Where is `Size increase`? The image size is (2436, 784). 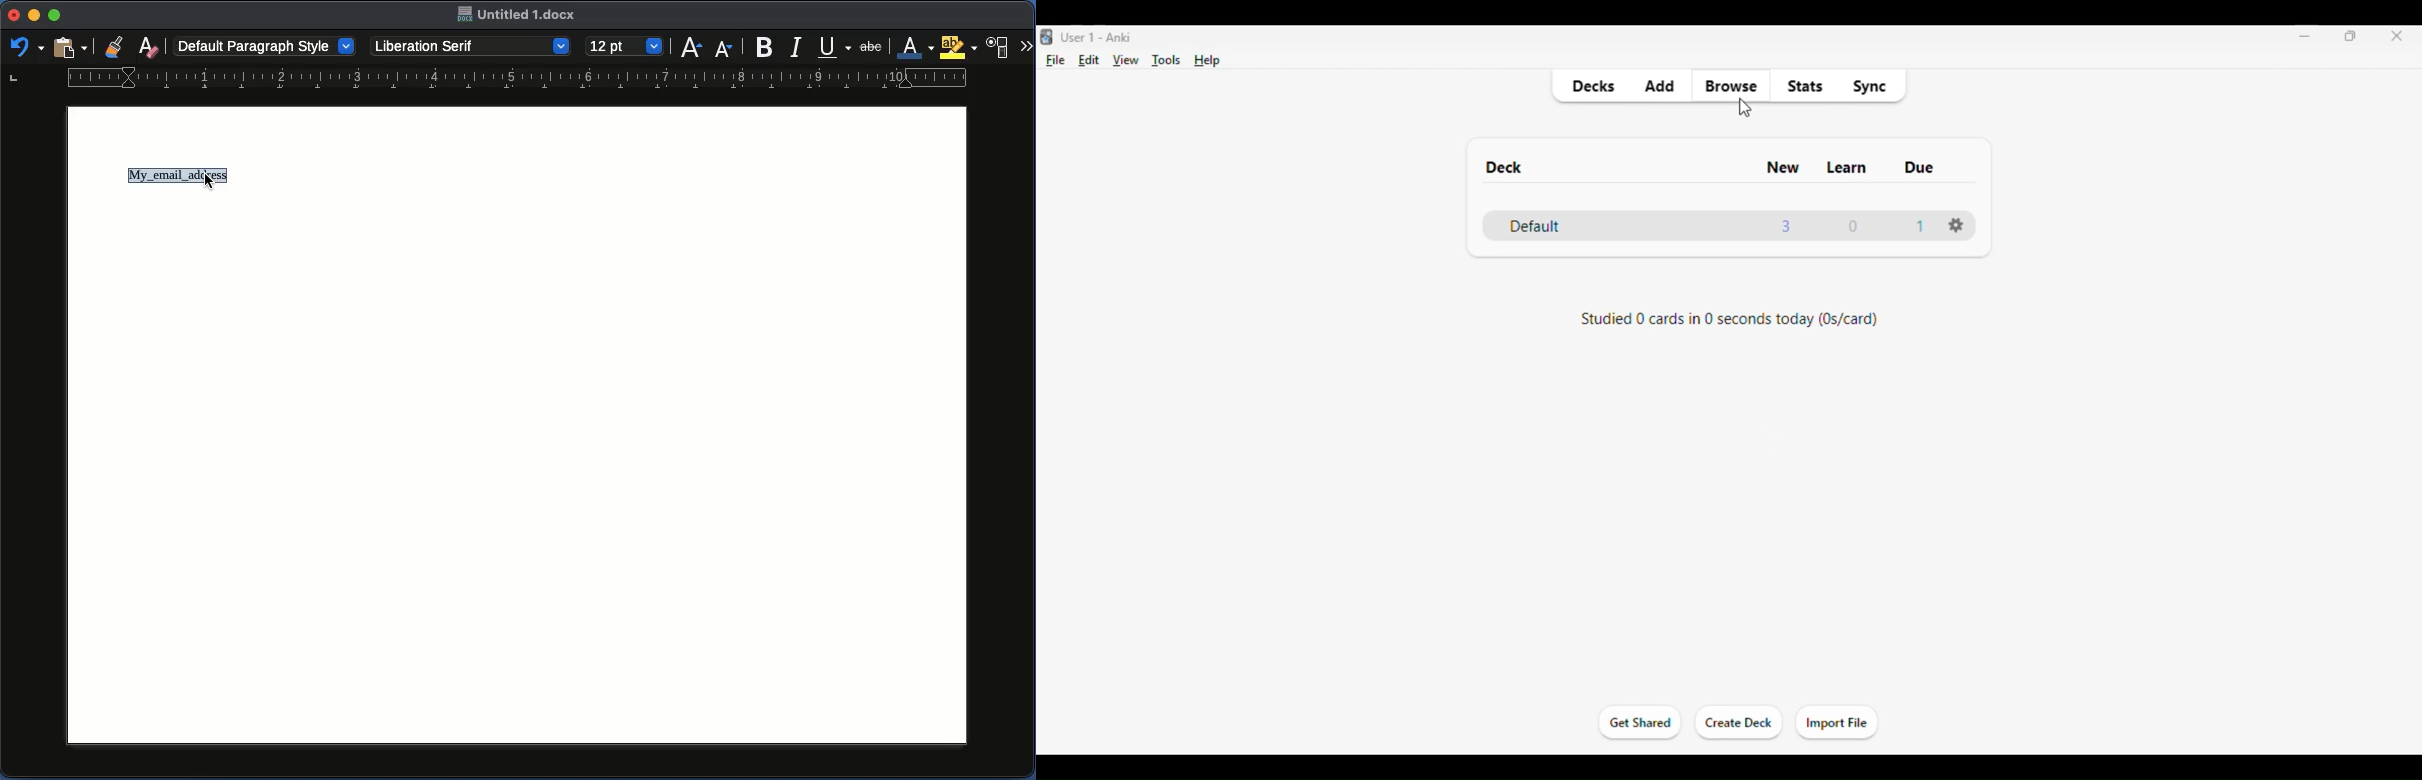 Size increase is located at coordinates (691, 47).